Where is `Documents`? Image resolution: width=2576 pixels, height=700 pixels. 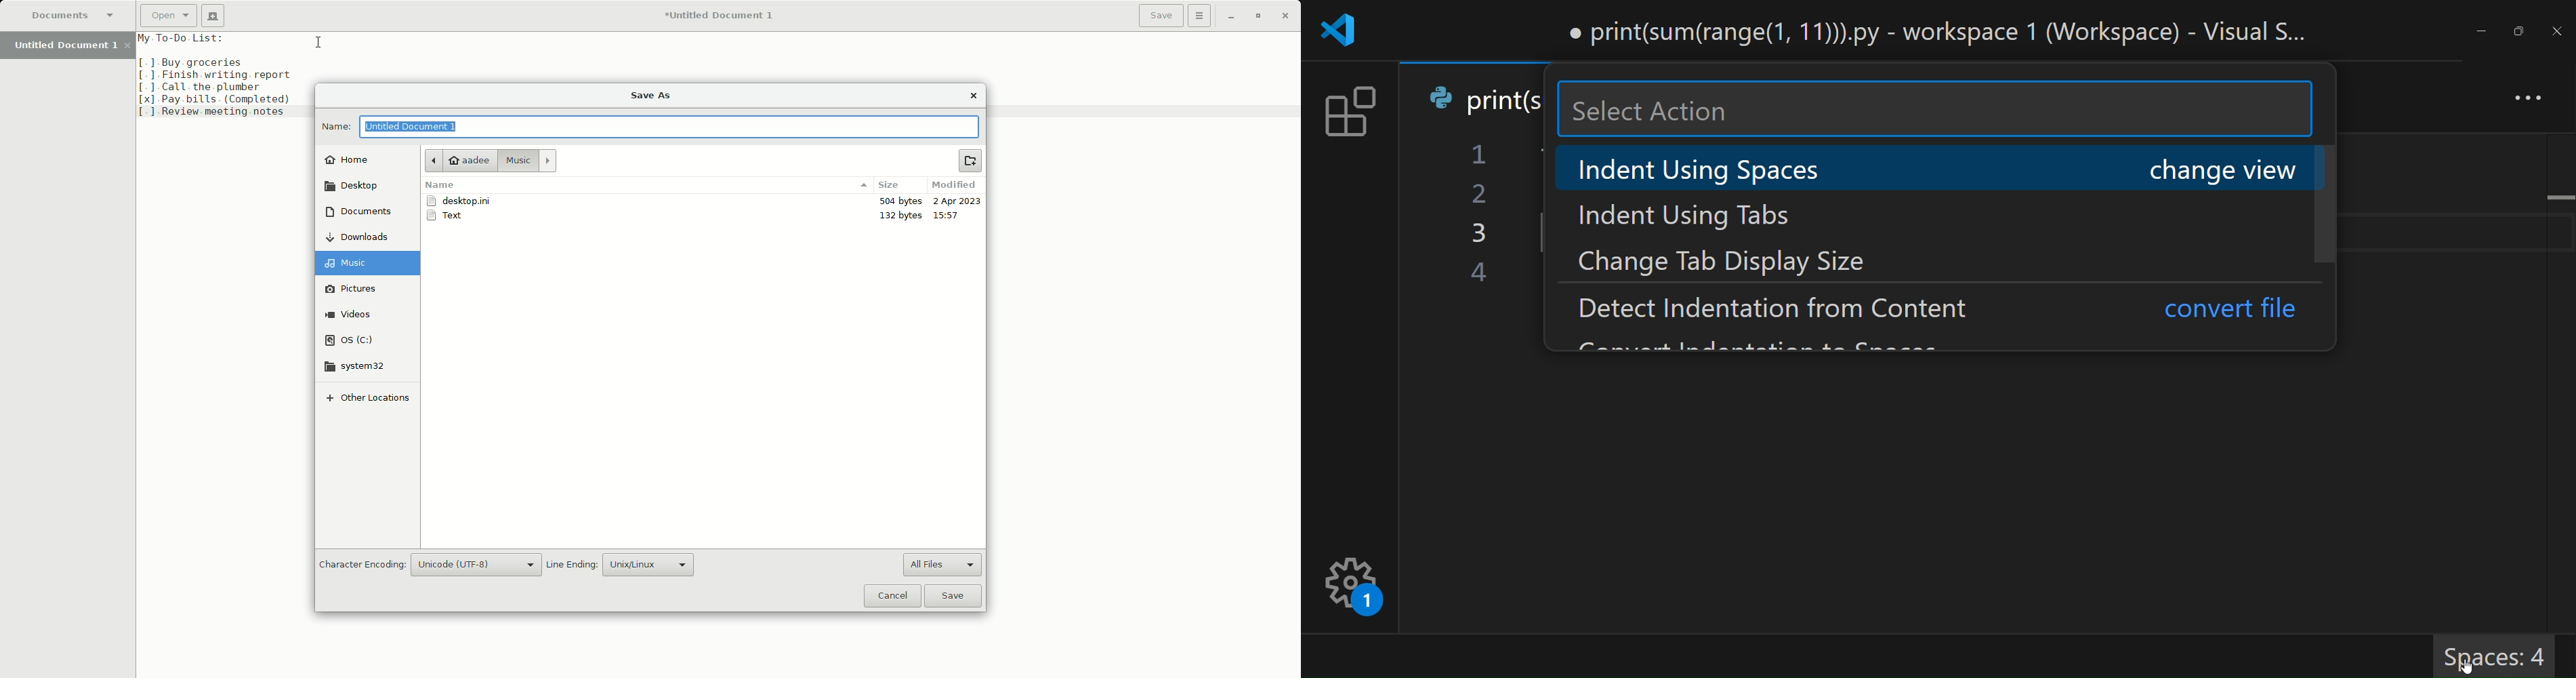
Documents is located at coordinates (73, 14).